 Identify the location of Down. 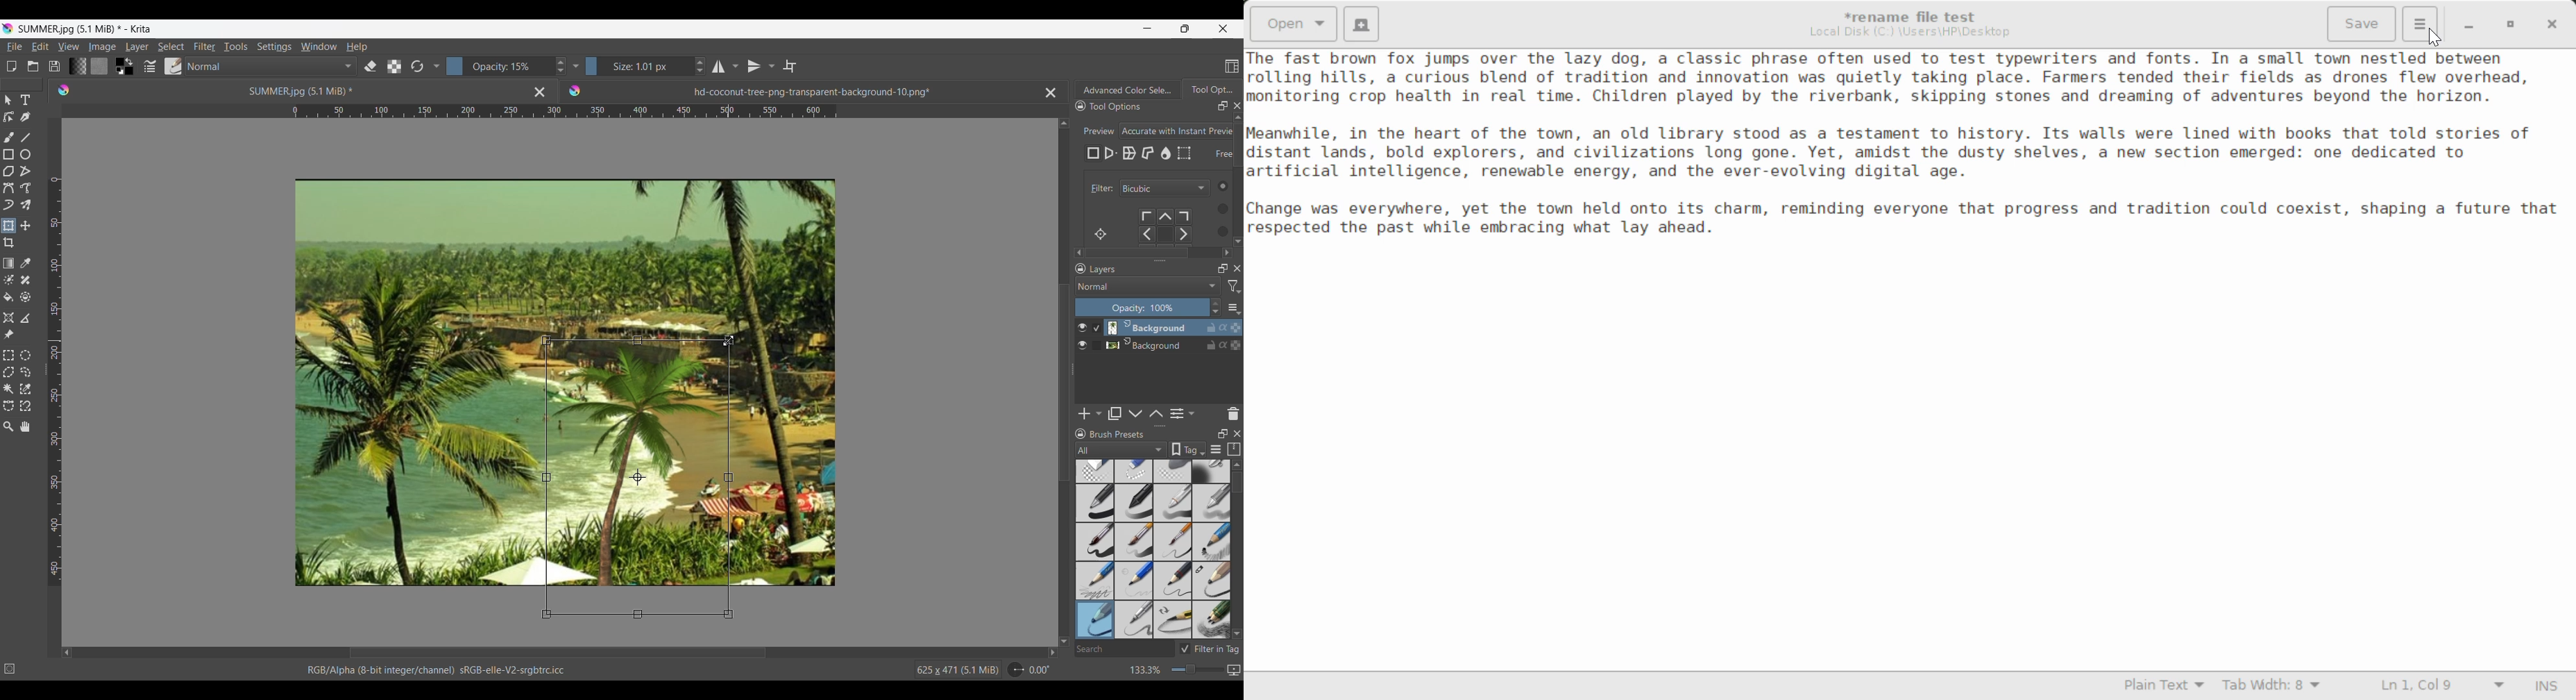
(1236, 239).